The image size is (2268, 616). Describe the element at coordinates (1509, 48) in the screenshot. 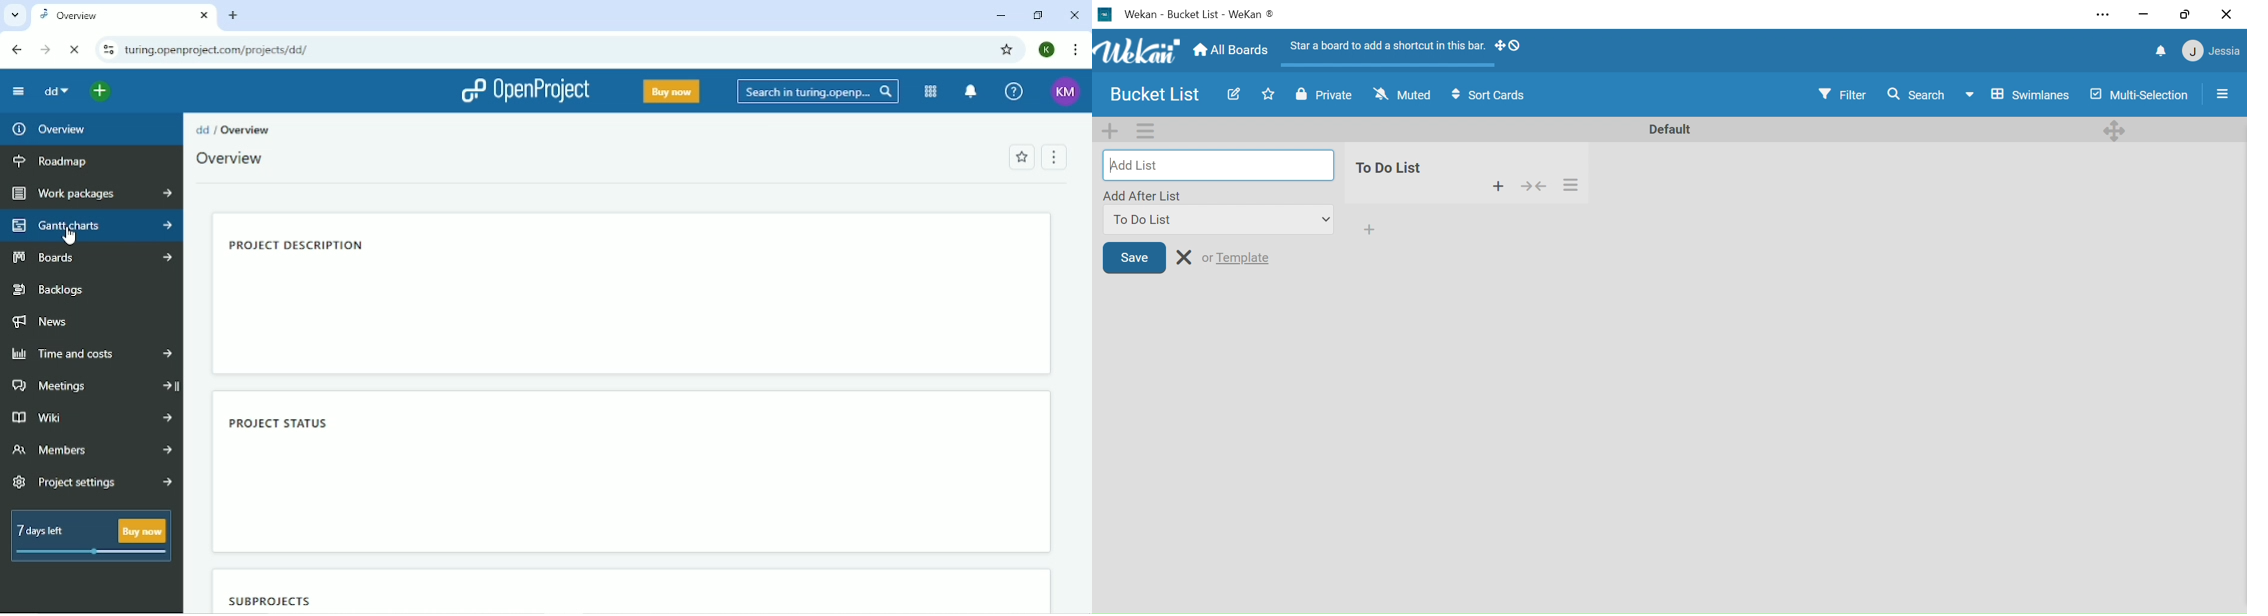

I see `Toggle handle on/off` at that location.